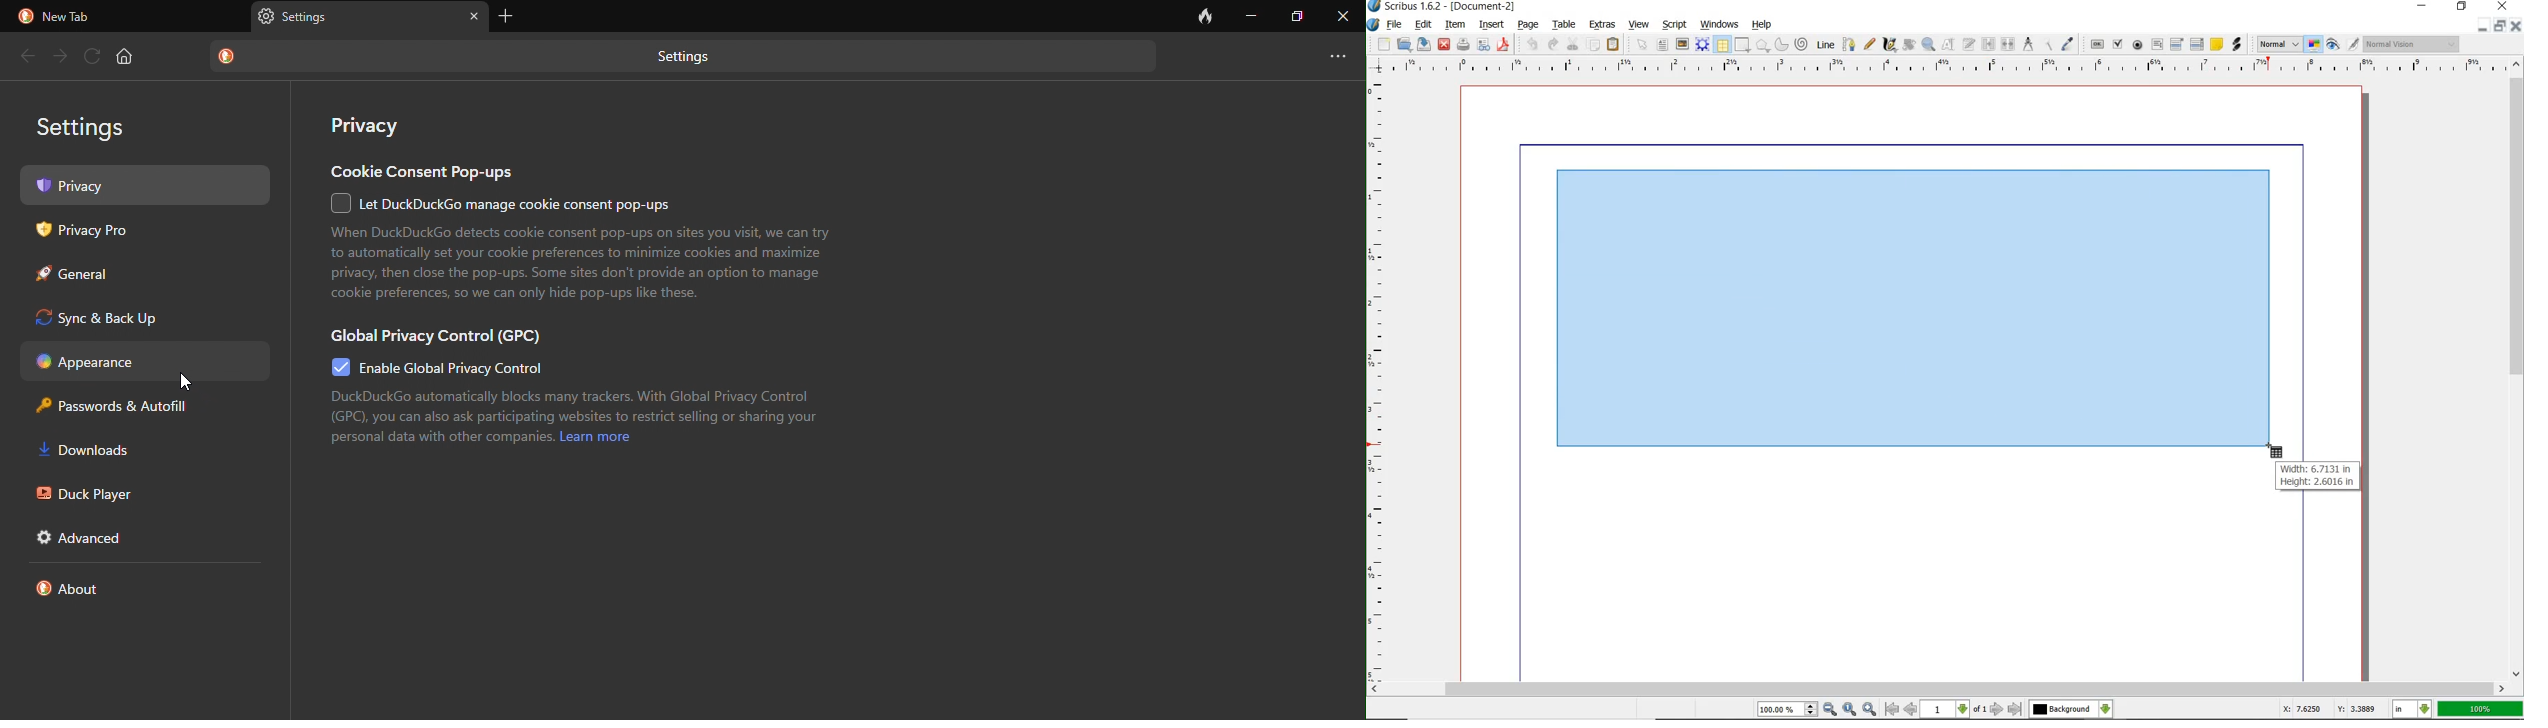 Image resolution: width=2548 pixels, height=728 pixels. I want to click on freehand line, so click(1870, 45).